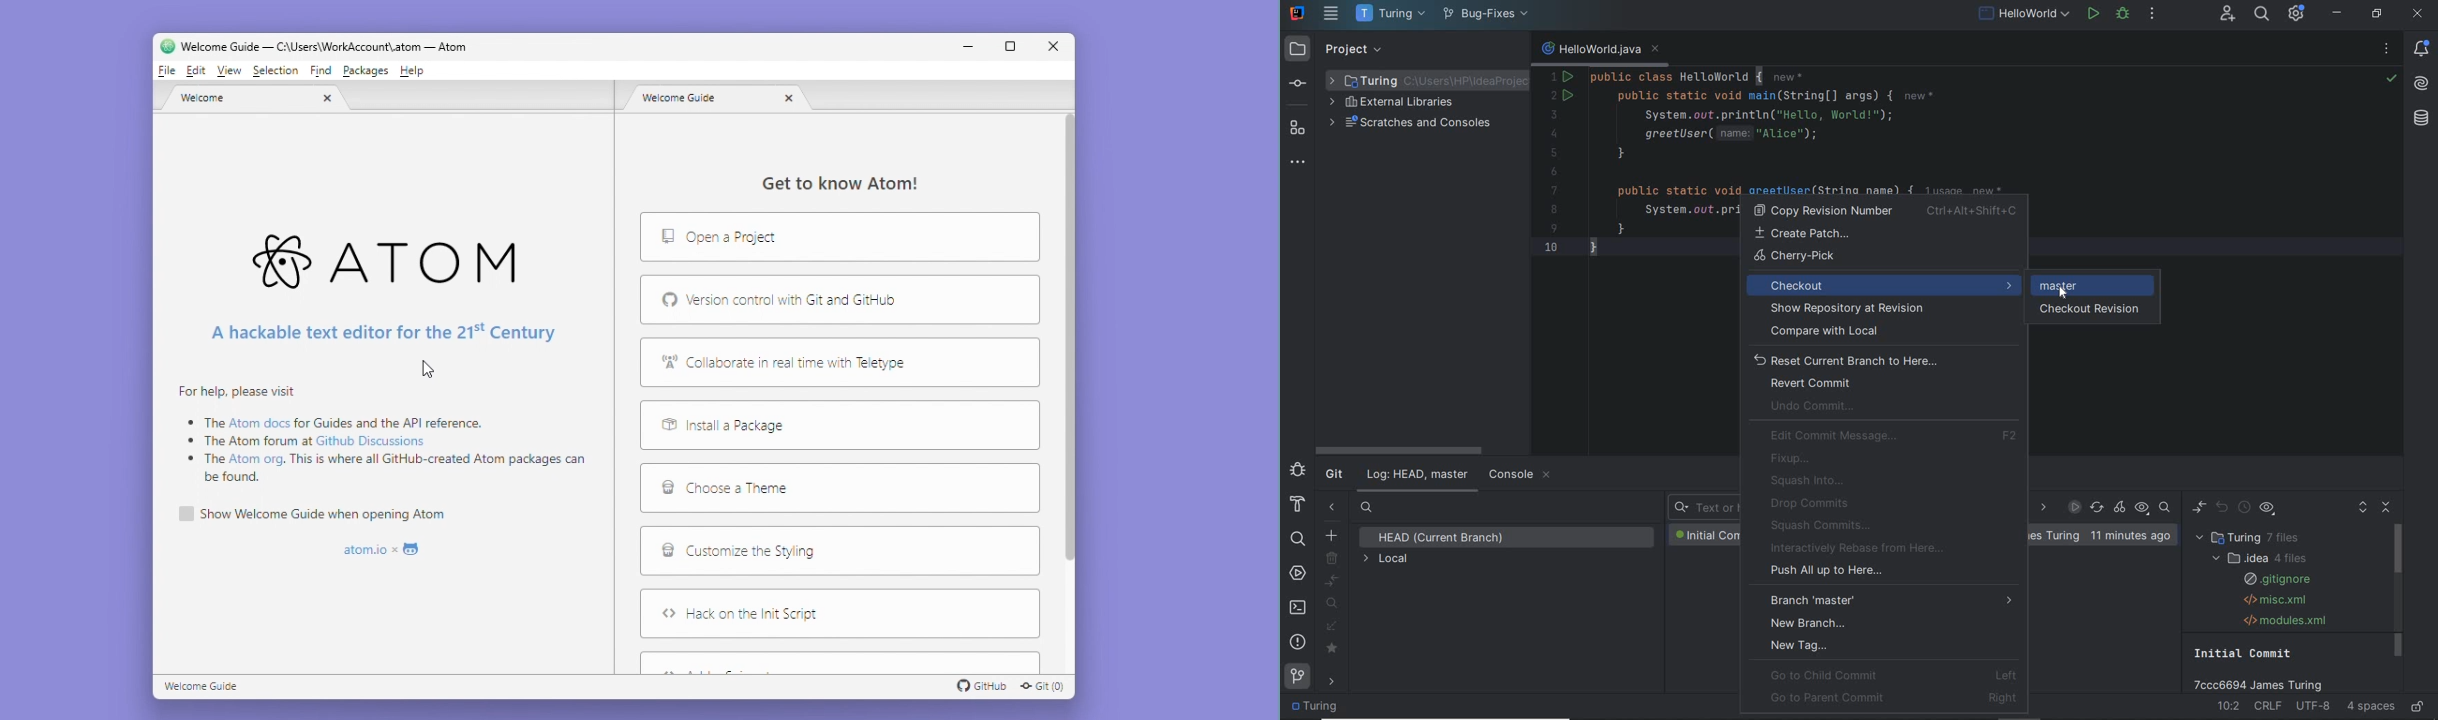 This screenshot has height=728, width=2464. I want to click on INITIAL COMMIT, so click(1706, 535).